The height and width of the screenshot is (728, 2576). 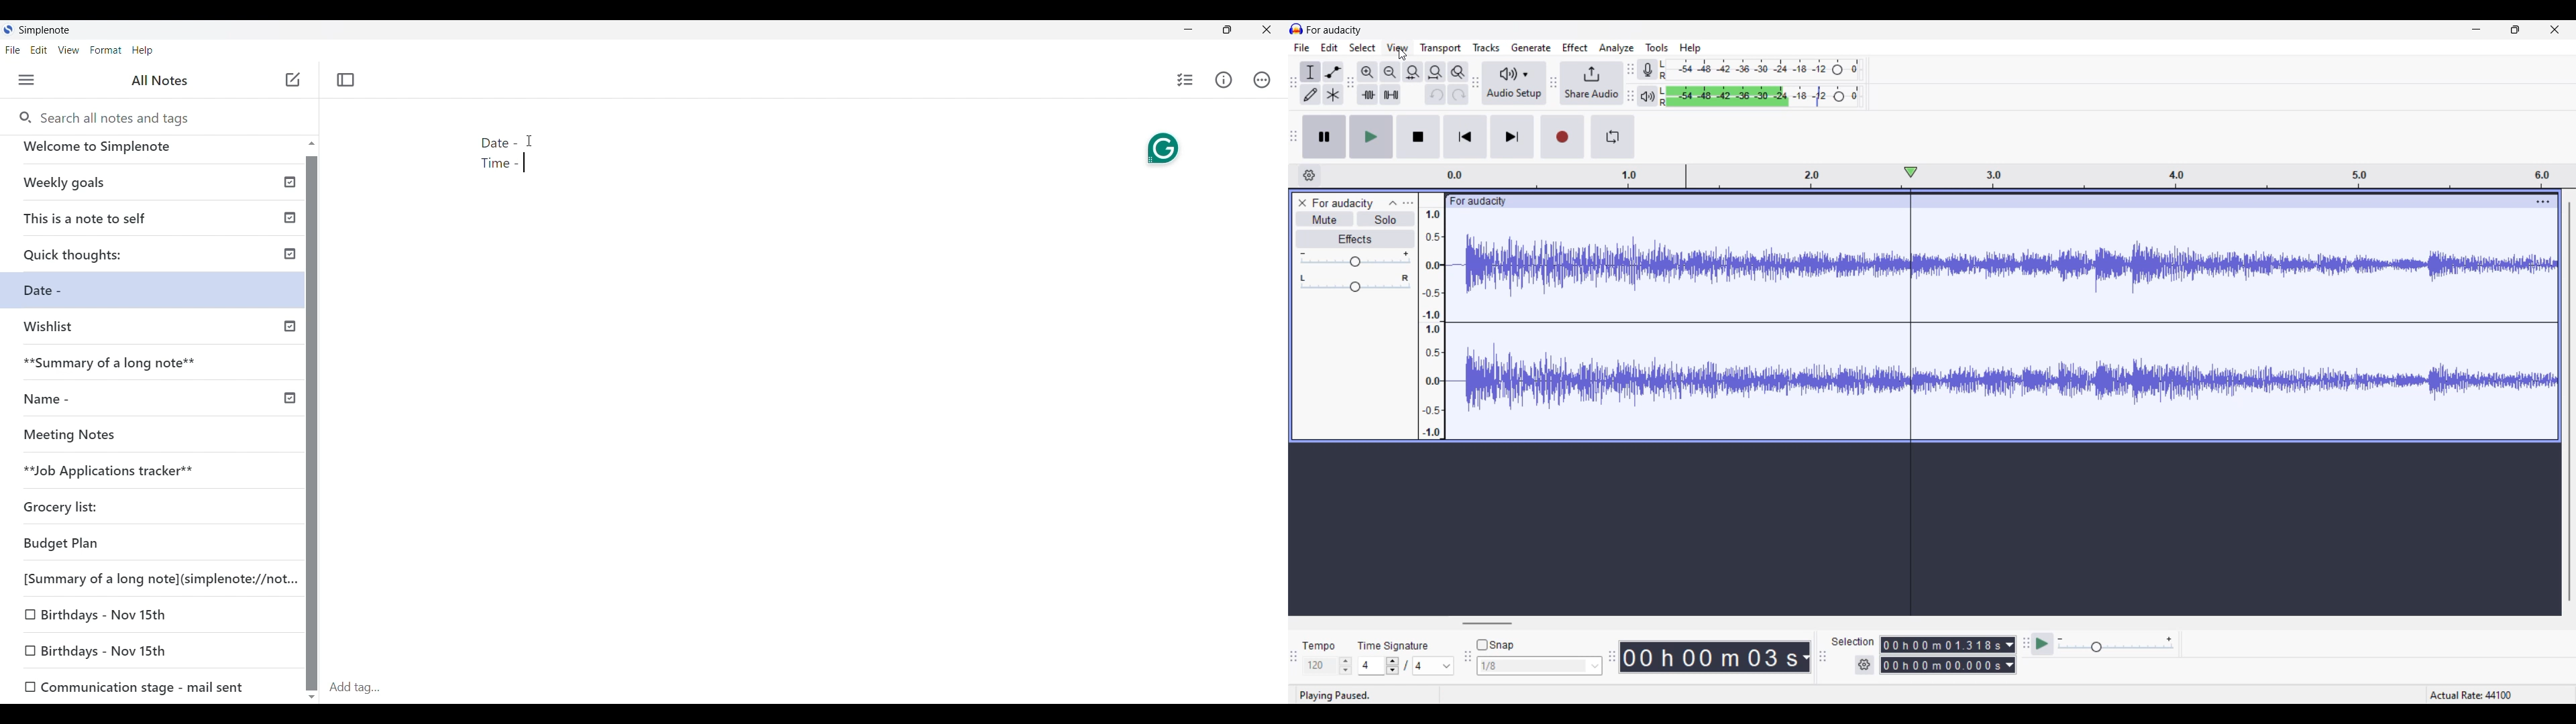 What do you see at coordinates (1531, 47) in the screenshot?
I see `Generate menu` at bounding box center [1531, 47].